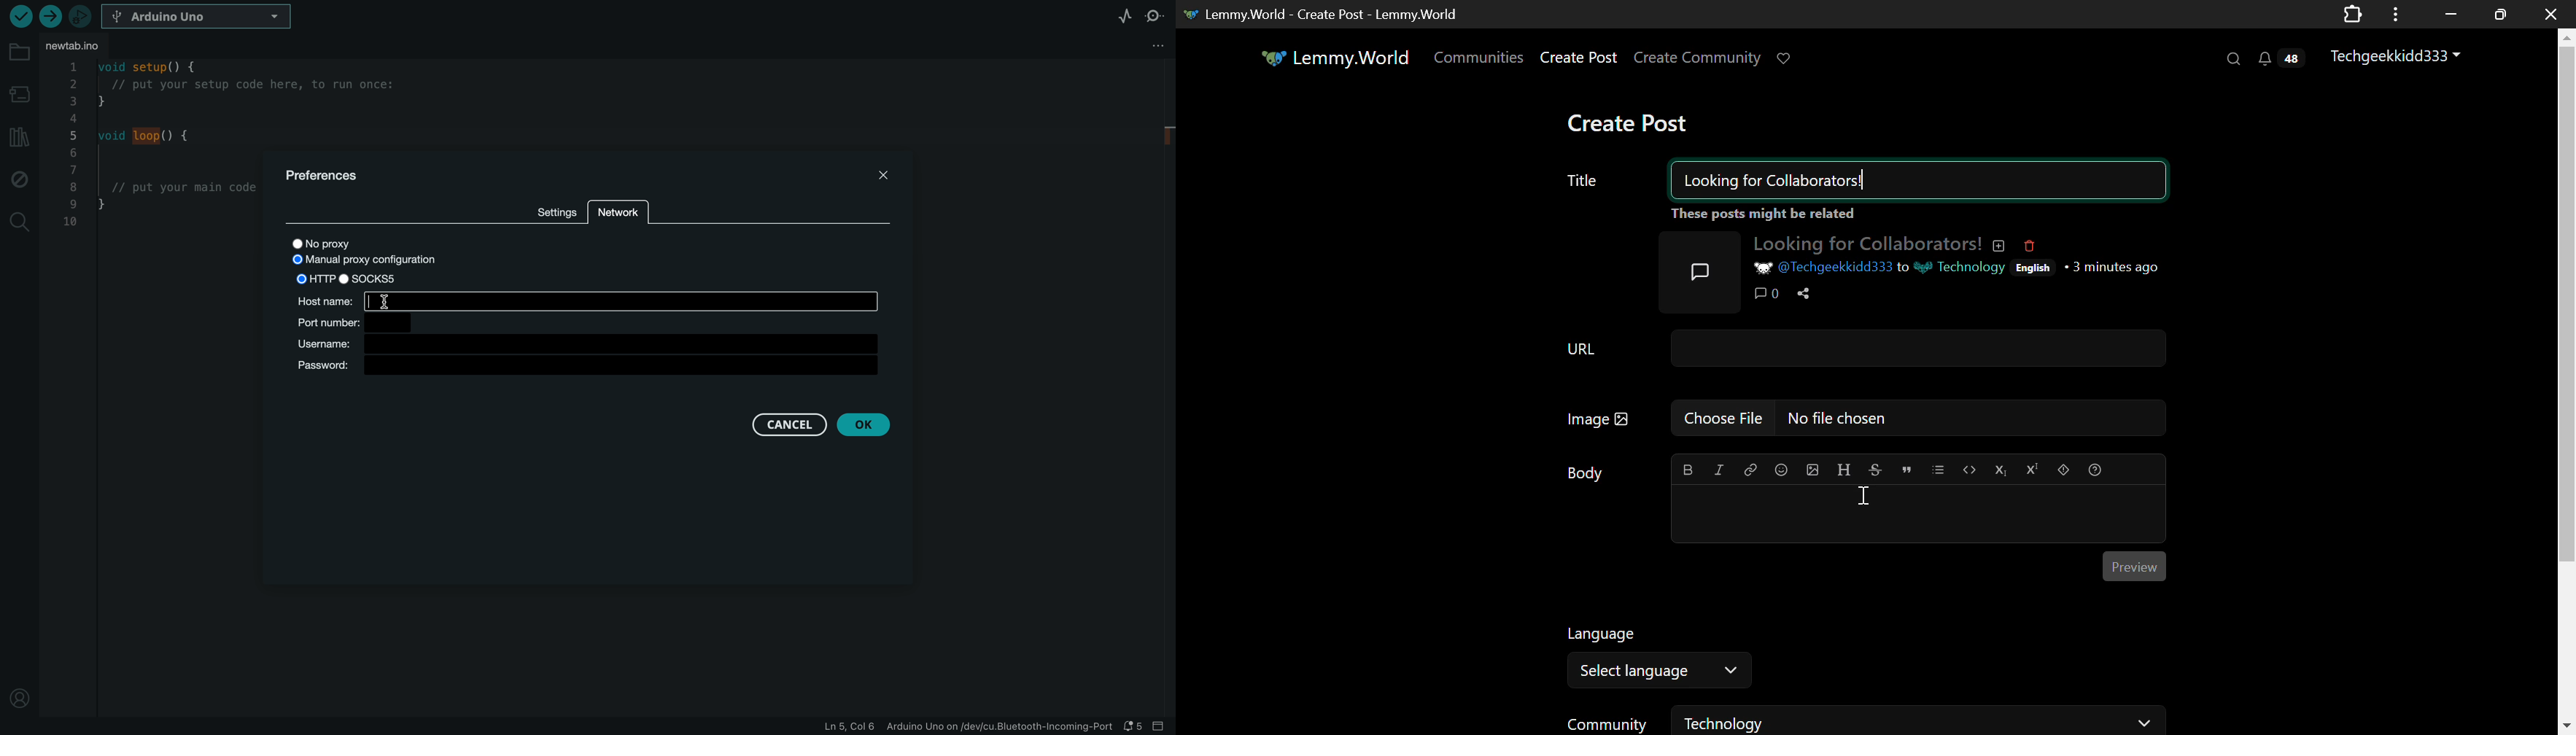 This screenshot has height=756, width=2576. Describe the element at coordinates (1962, 268) in the screenshot. I see `Technology` at that location.